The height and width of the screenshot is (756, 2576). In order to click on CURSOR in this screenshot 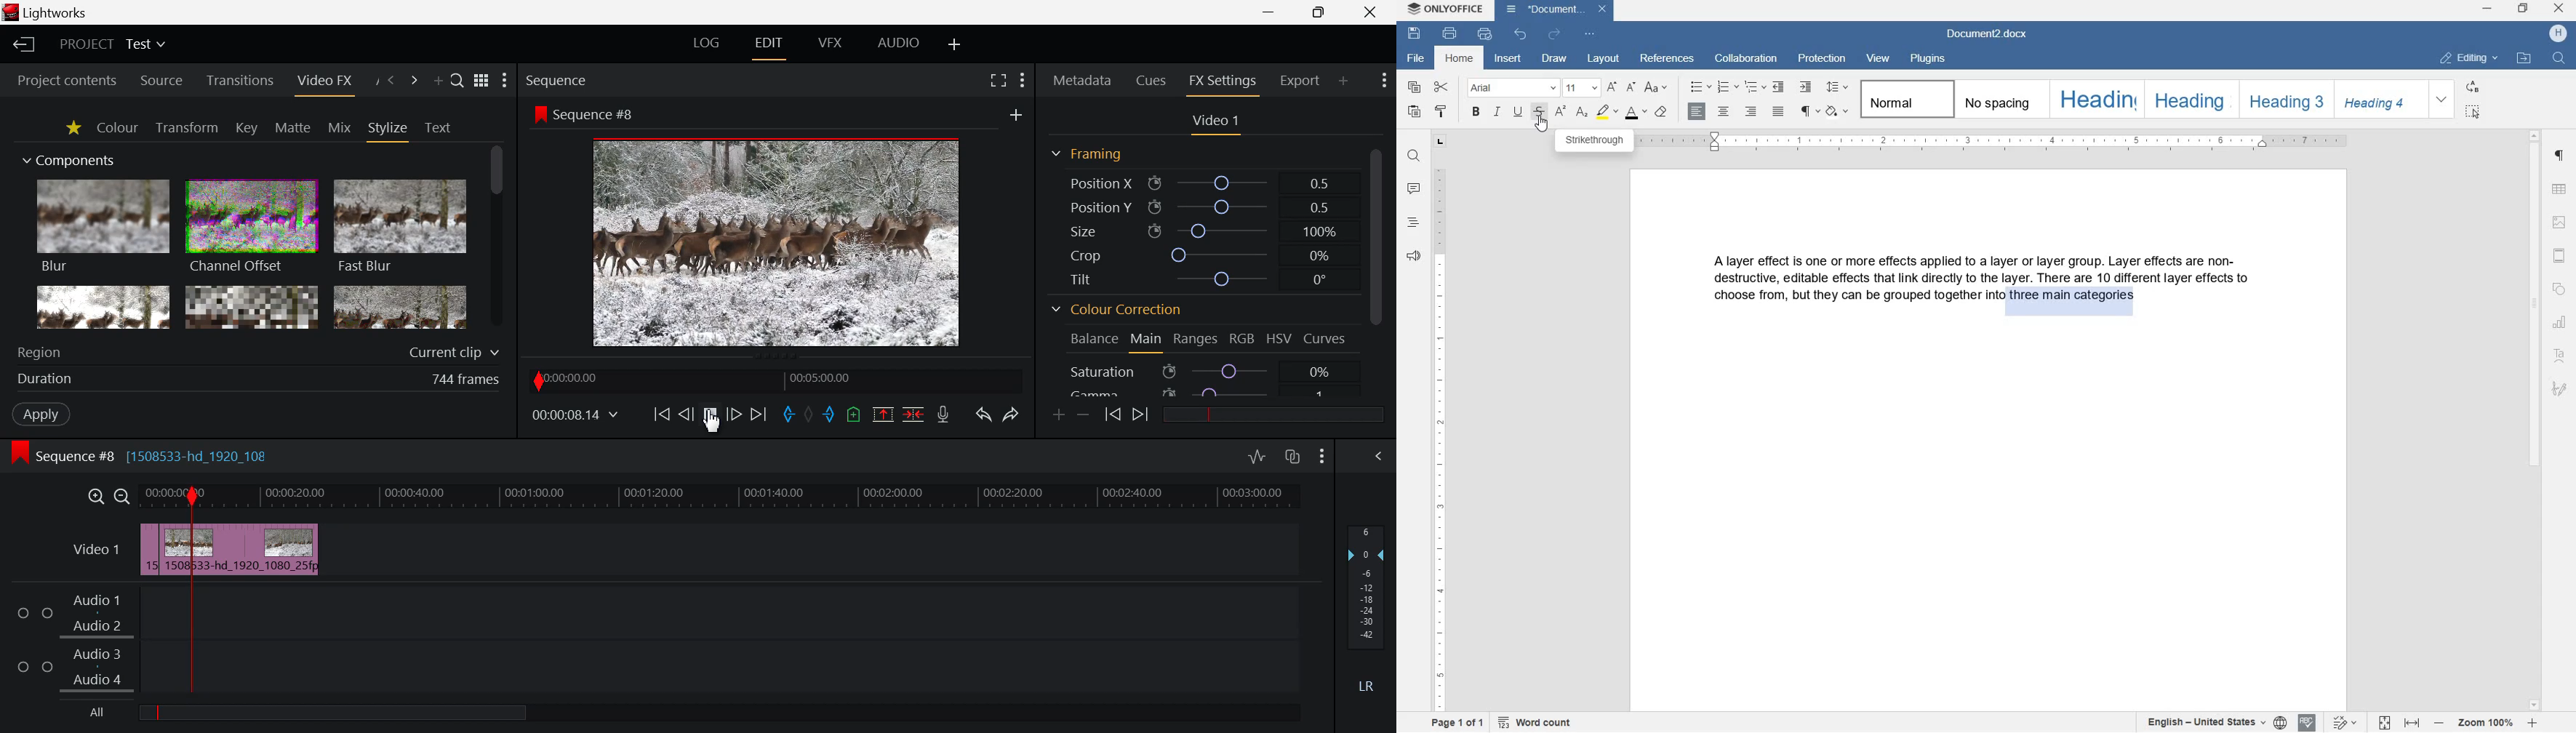, I will do `click(1542, 125)`.